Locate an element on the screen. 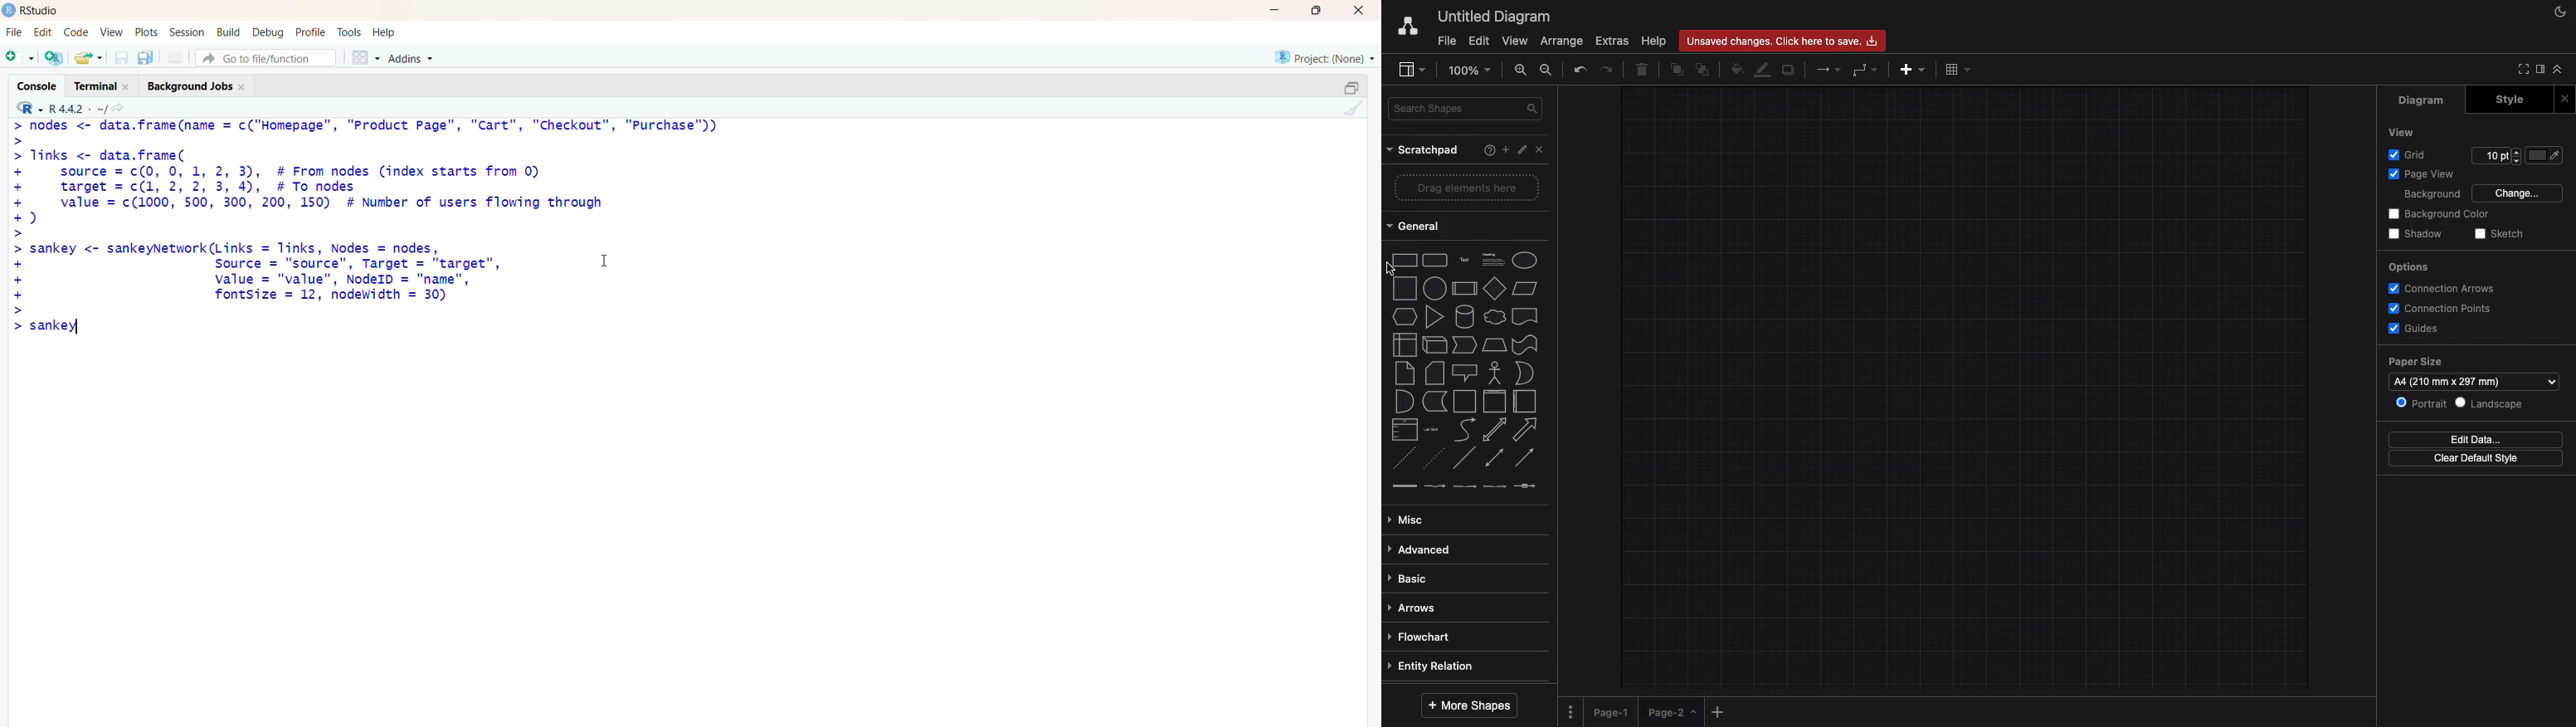  Fill color is located at coordinates (2546, 155).